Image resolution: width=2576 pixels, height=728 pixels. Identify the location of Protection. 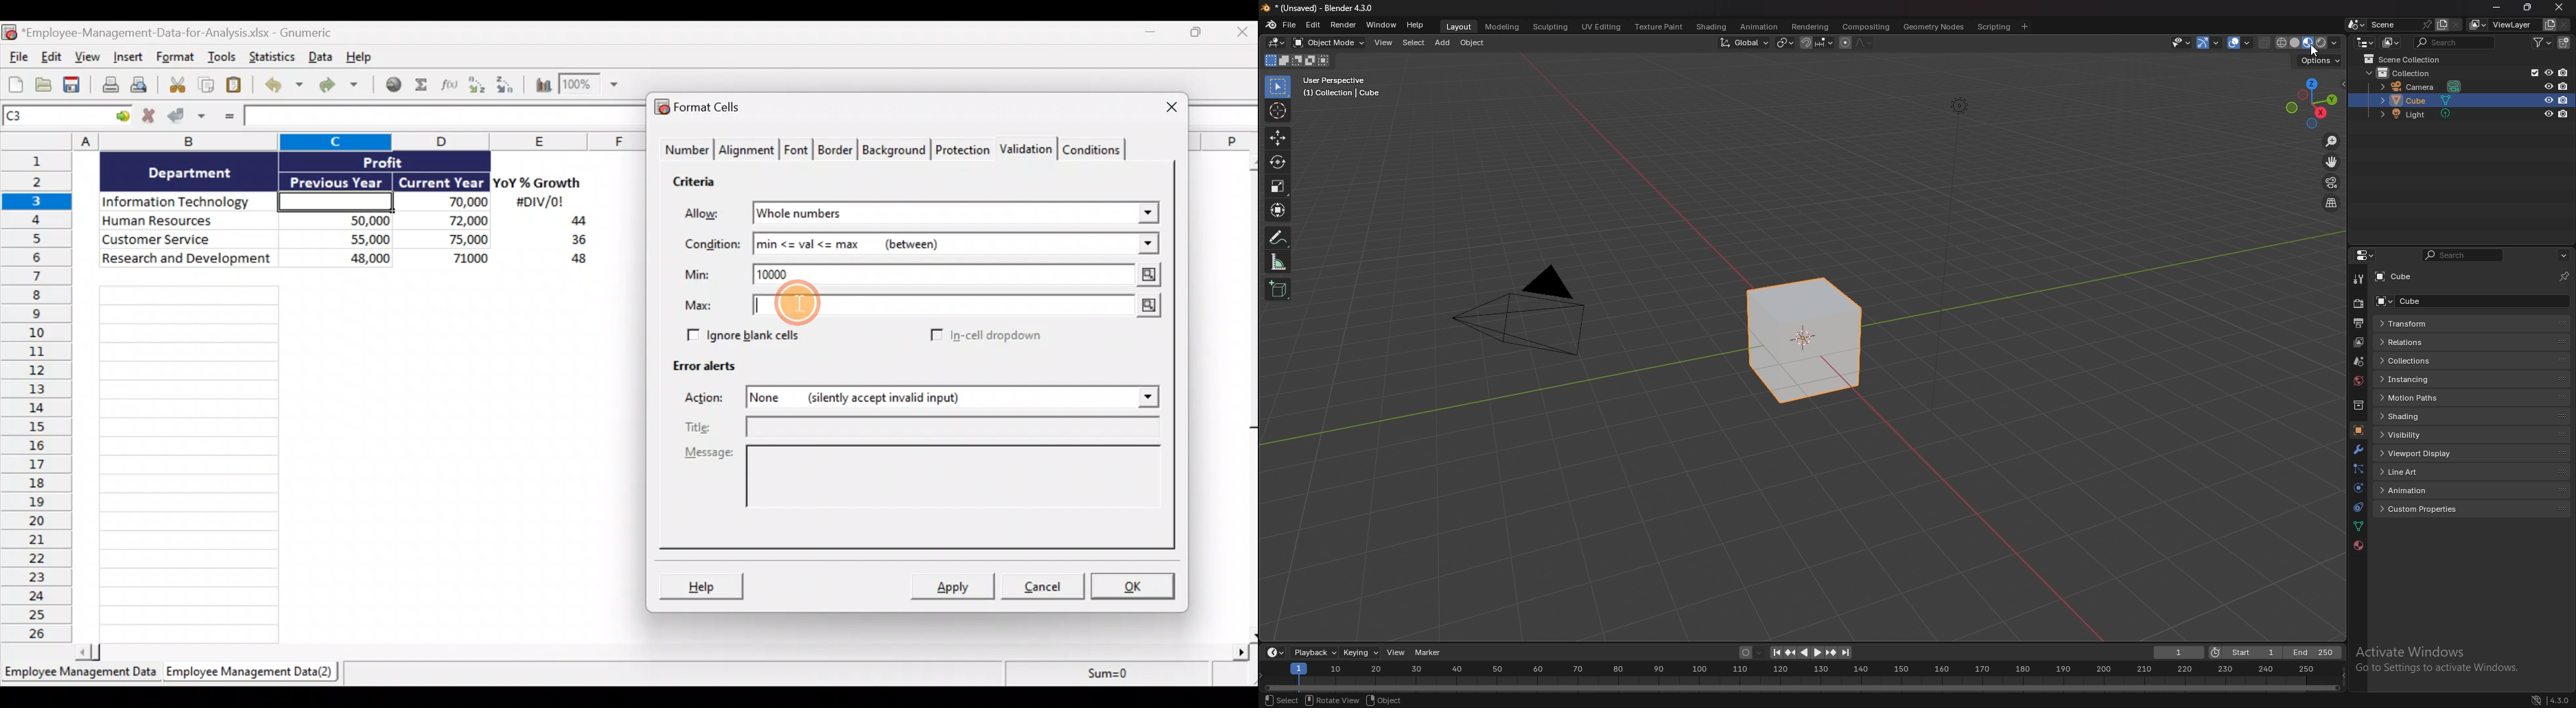
(963, 148).